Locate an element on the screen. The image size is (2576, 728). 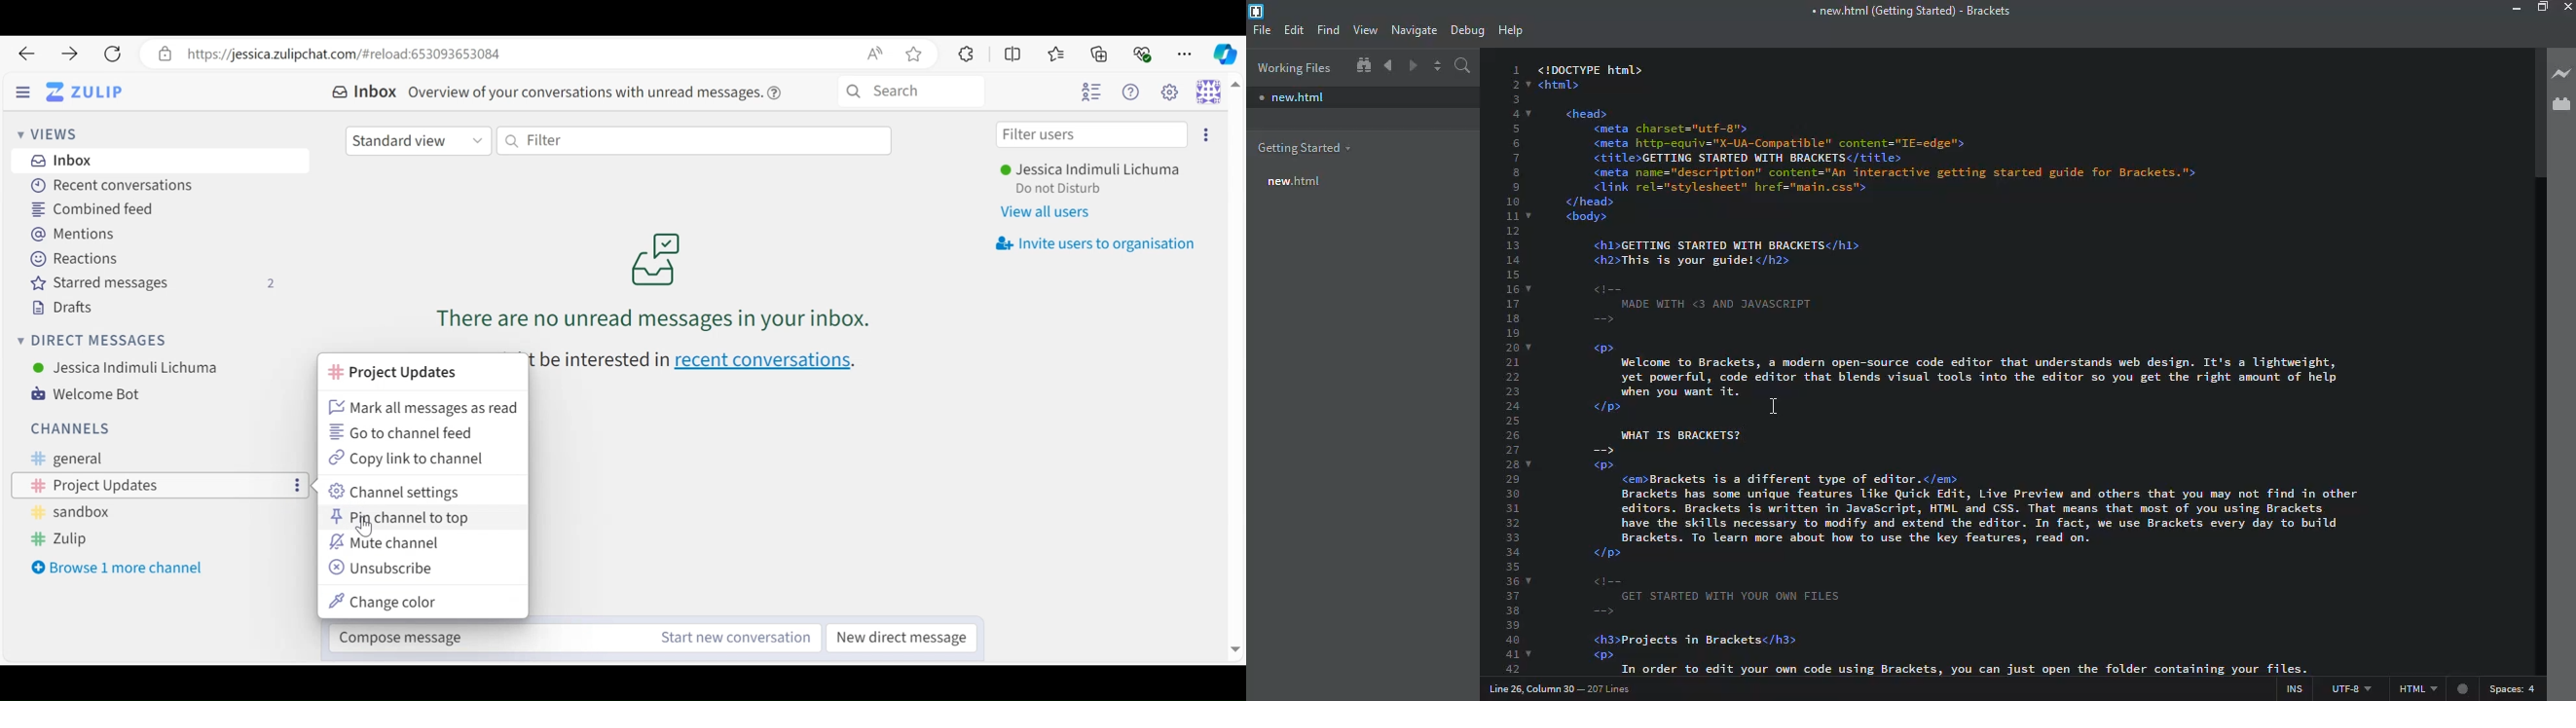
getting started is located at coordinates (1306, 145).